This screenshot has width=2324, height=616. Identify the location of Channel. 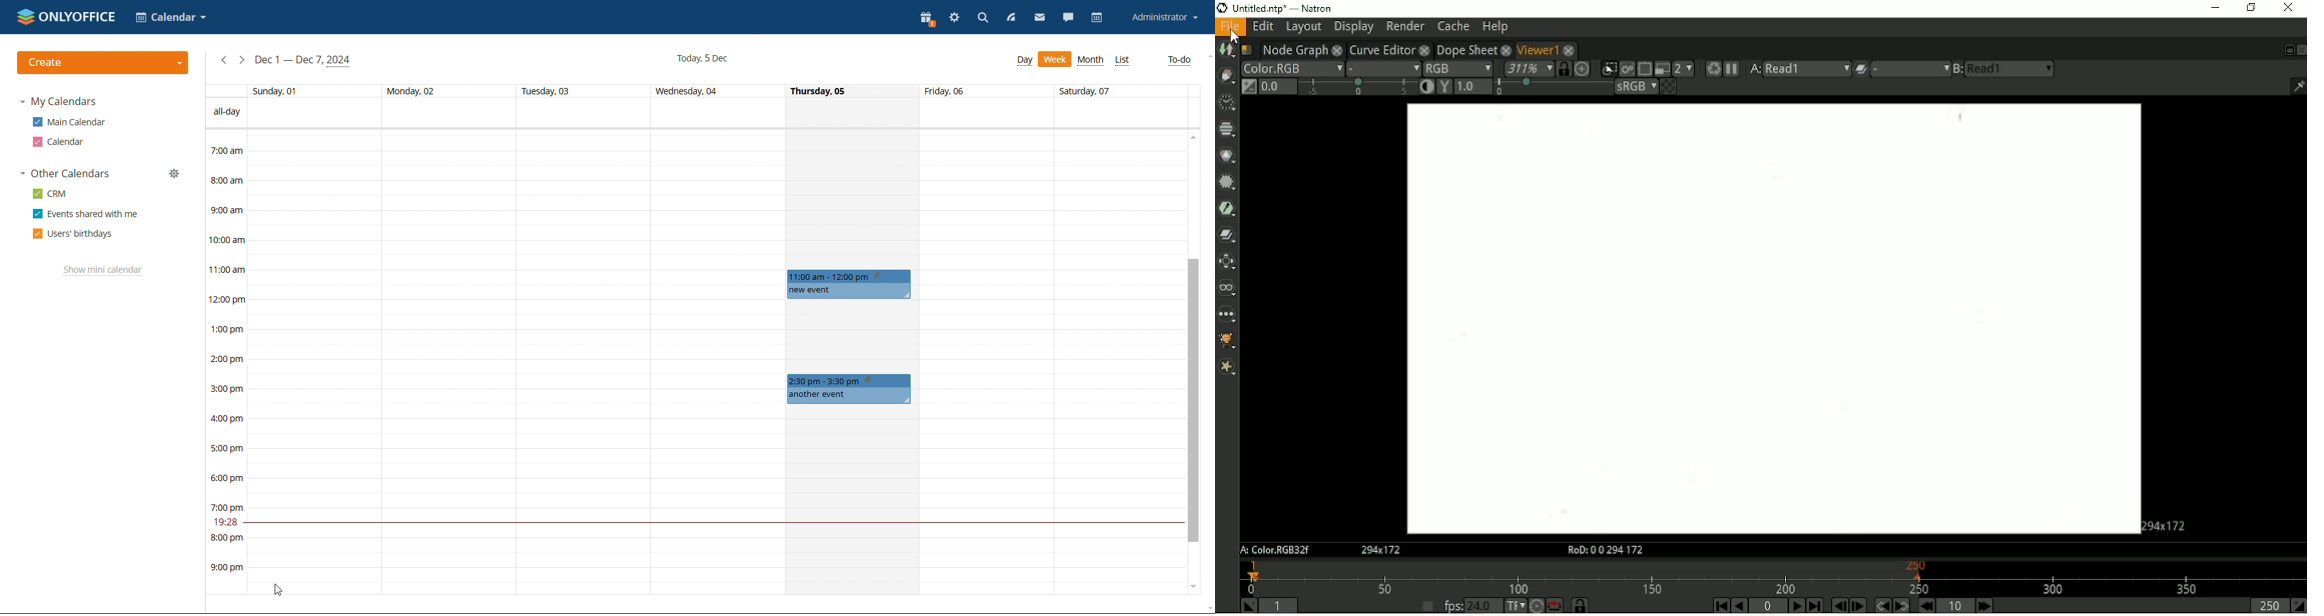
(1228, 130).